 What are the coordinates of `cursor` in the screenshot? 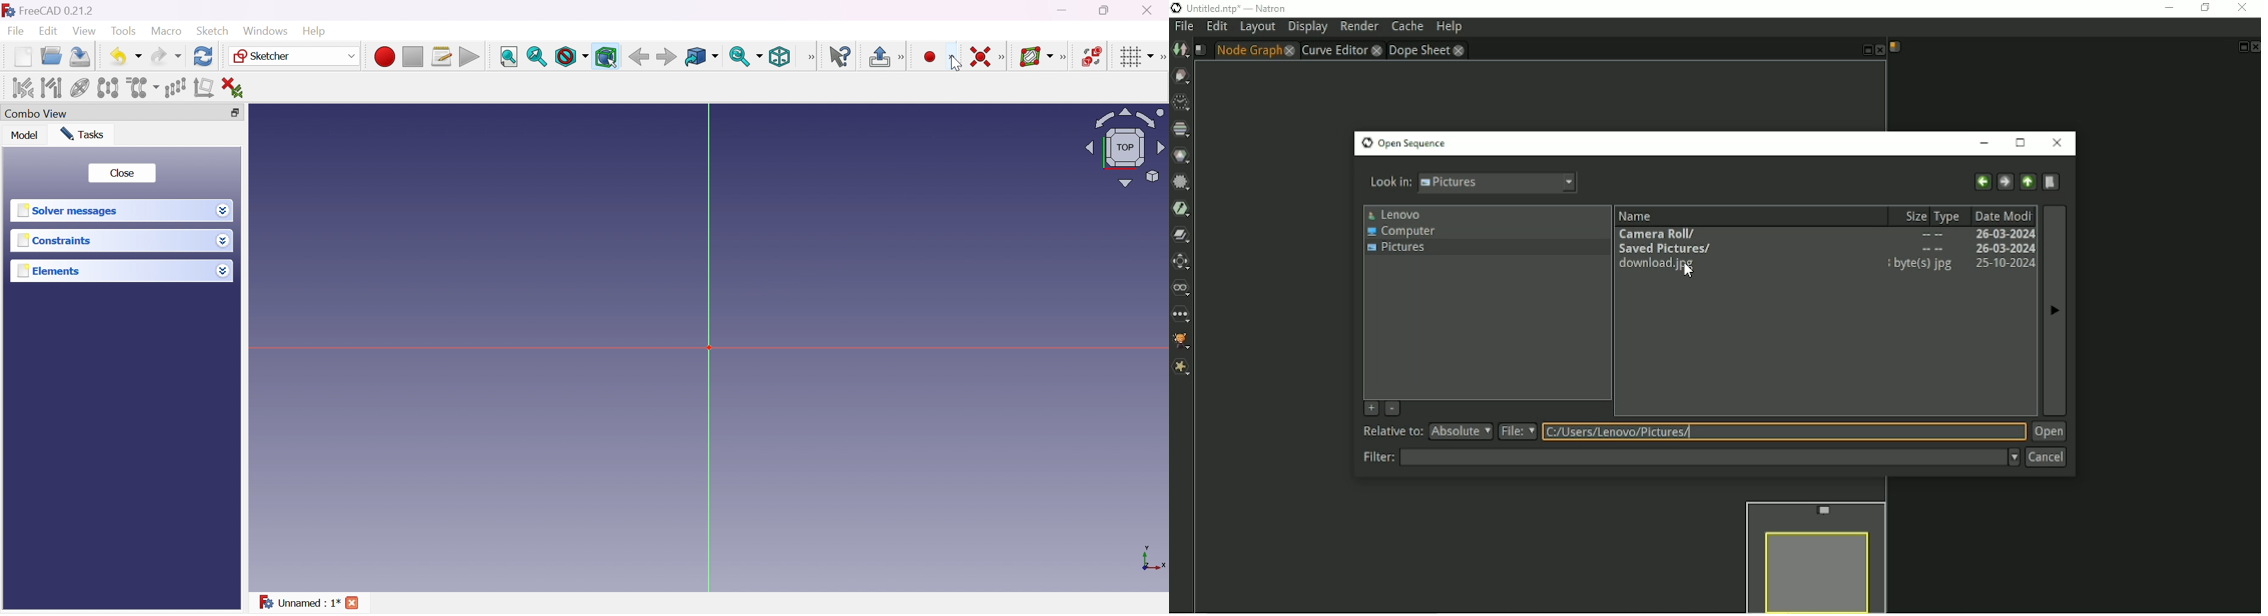 It's located at (955, 63).